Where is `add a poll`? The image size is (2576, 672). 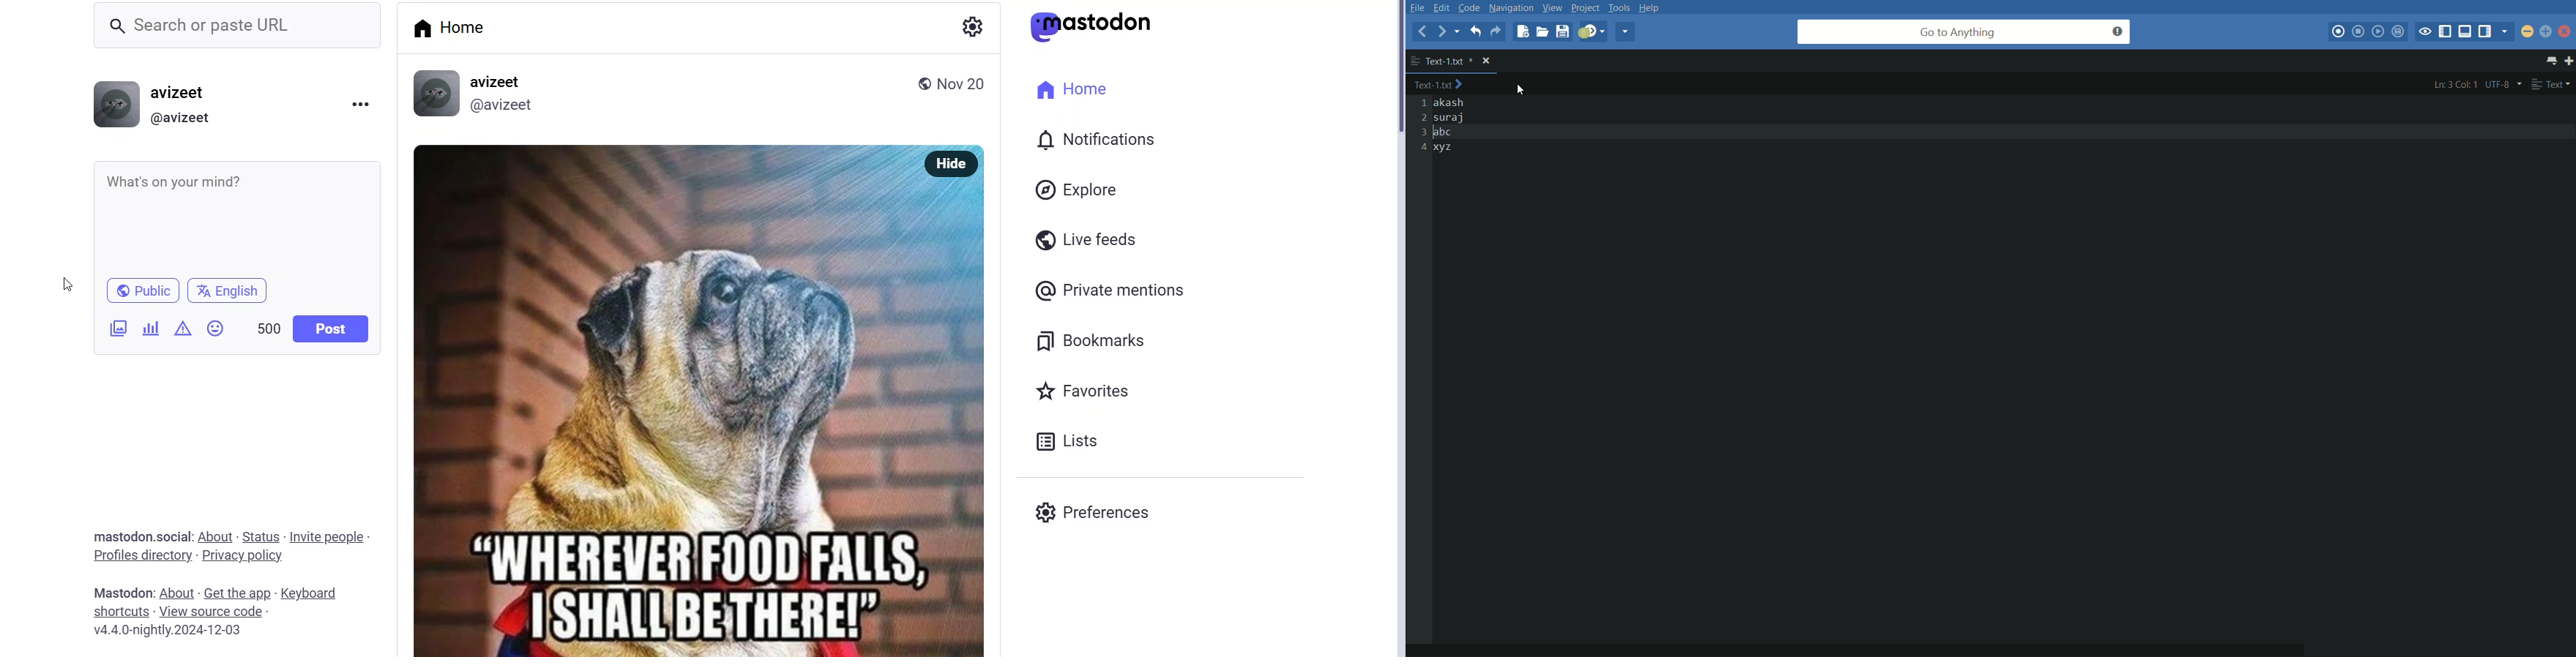
add a poll is located at coordinates (150, 328).